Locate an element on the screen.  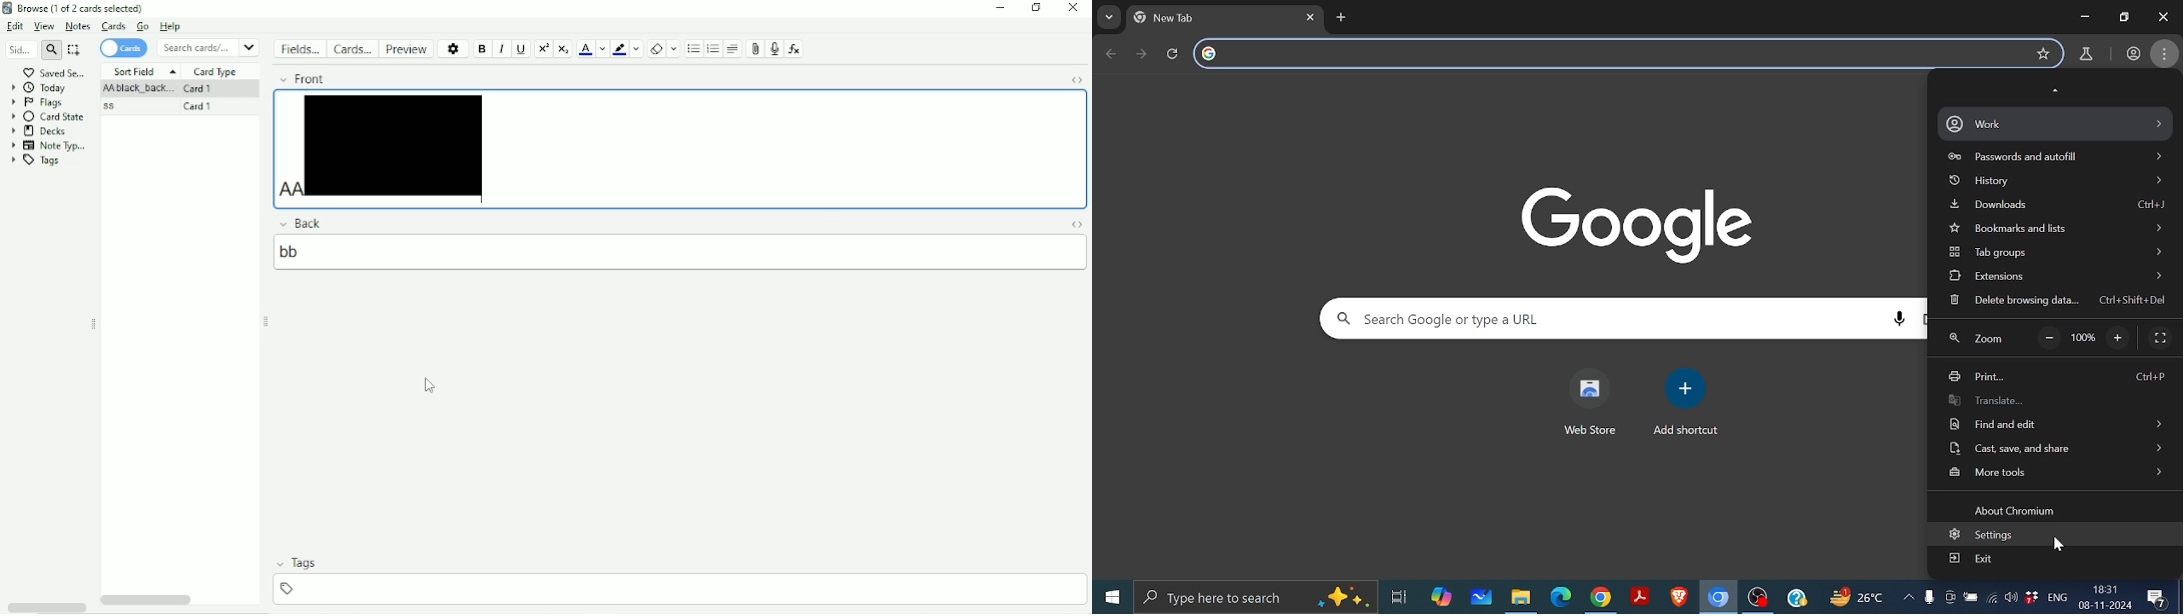
Cursor is located at coordinates (2058, 545).